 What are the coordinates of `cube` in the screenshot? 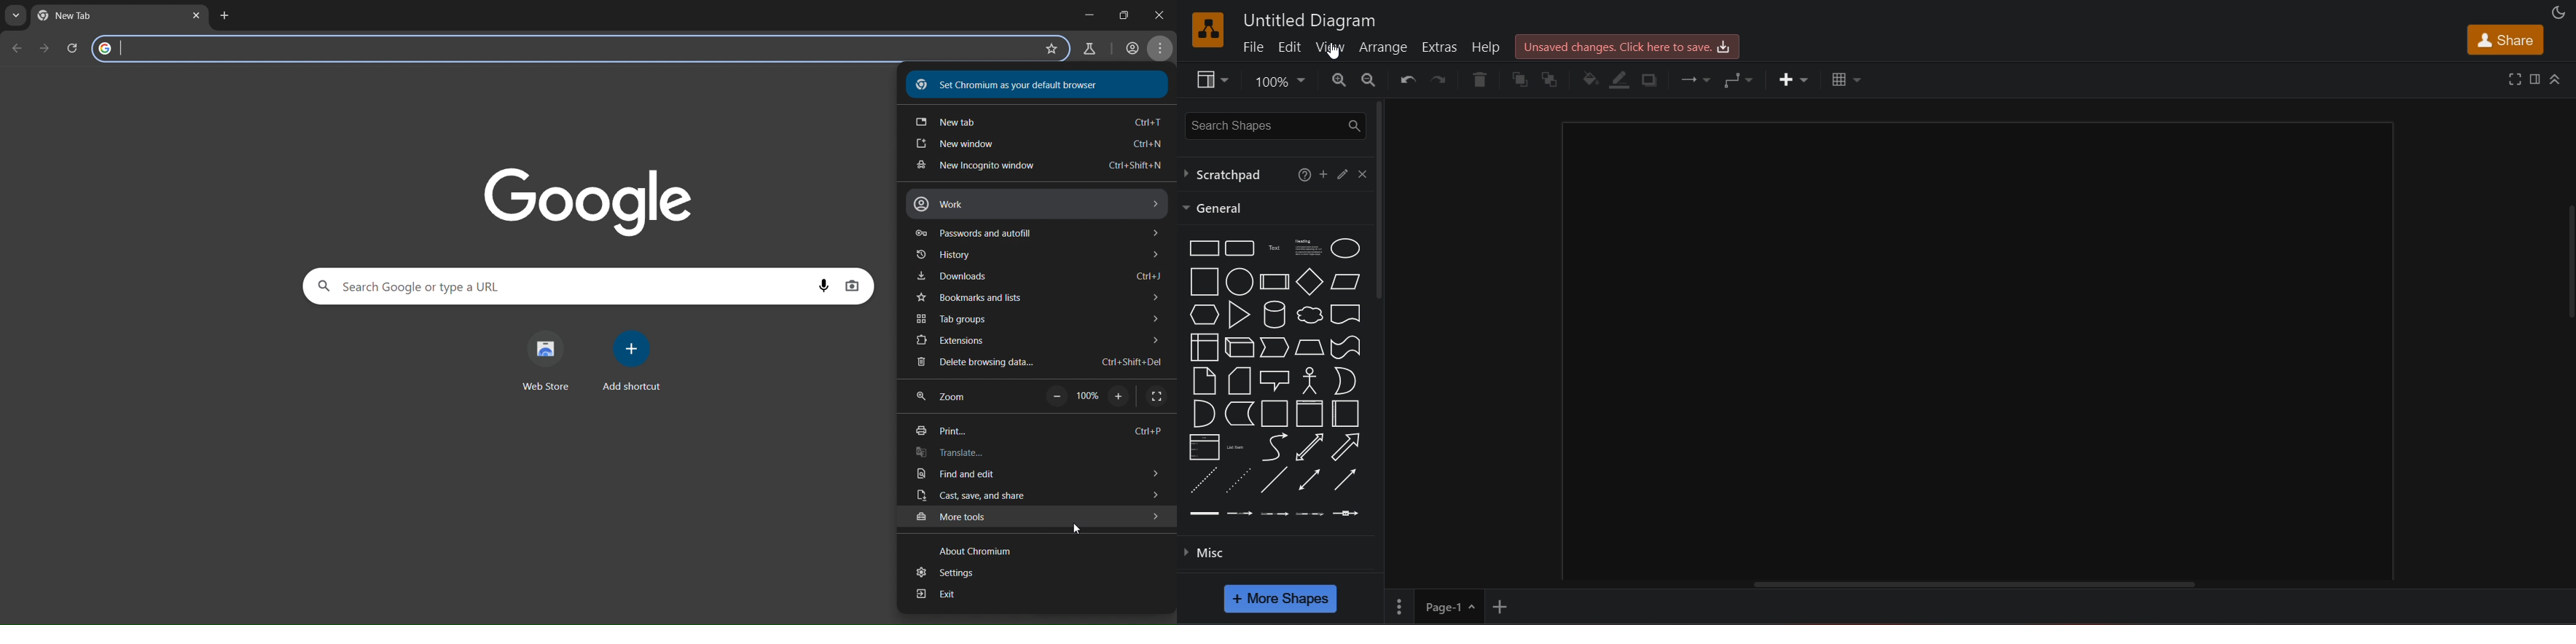 It's located at (1241, 345).